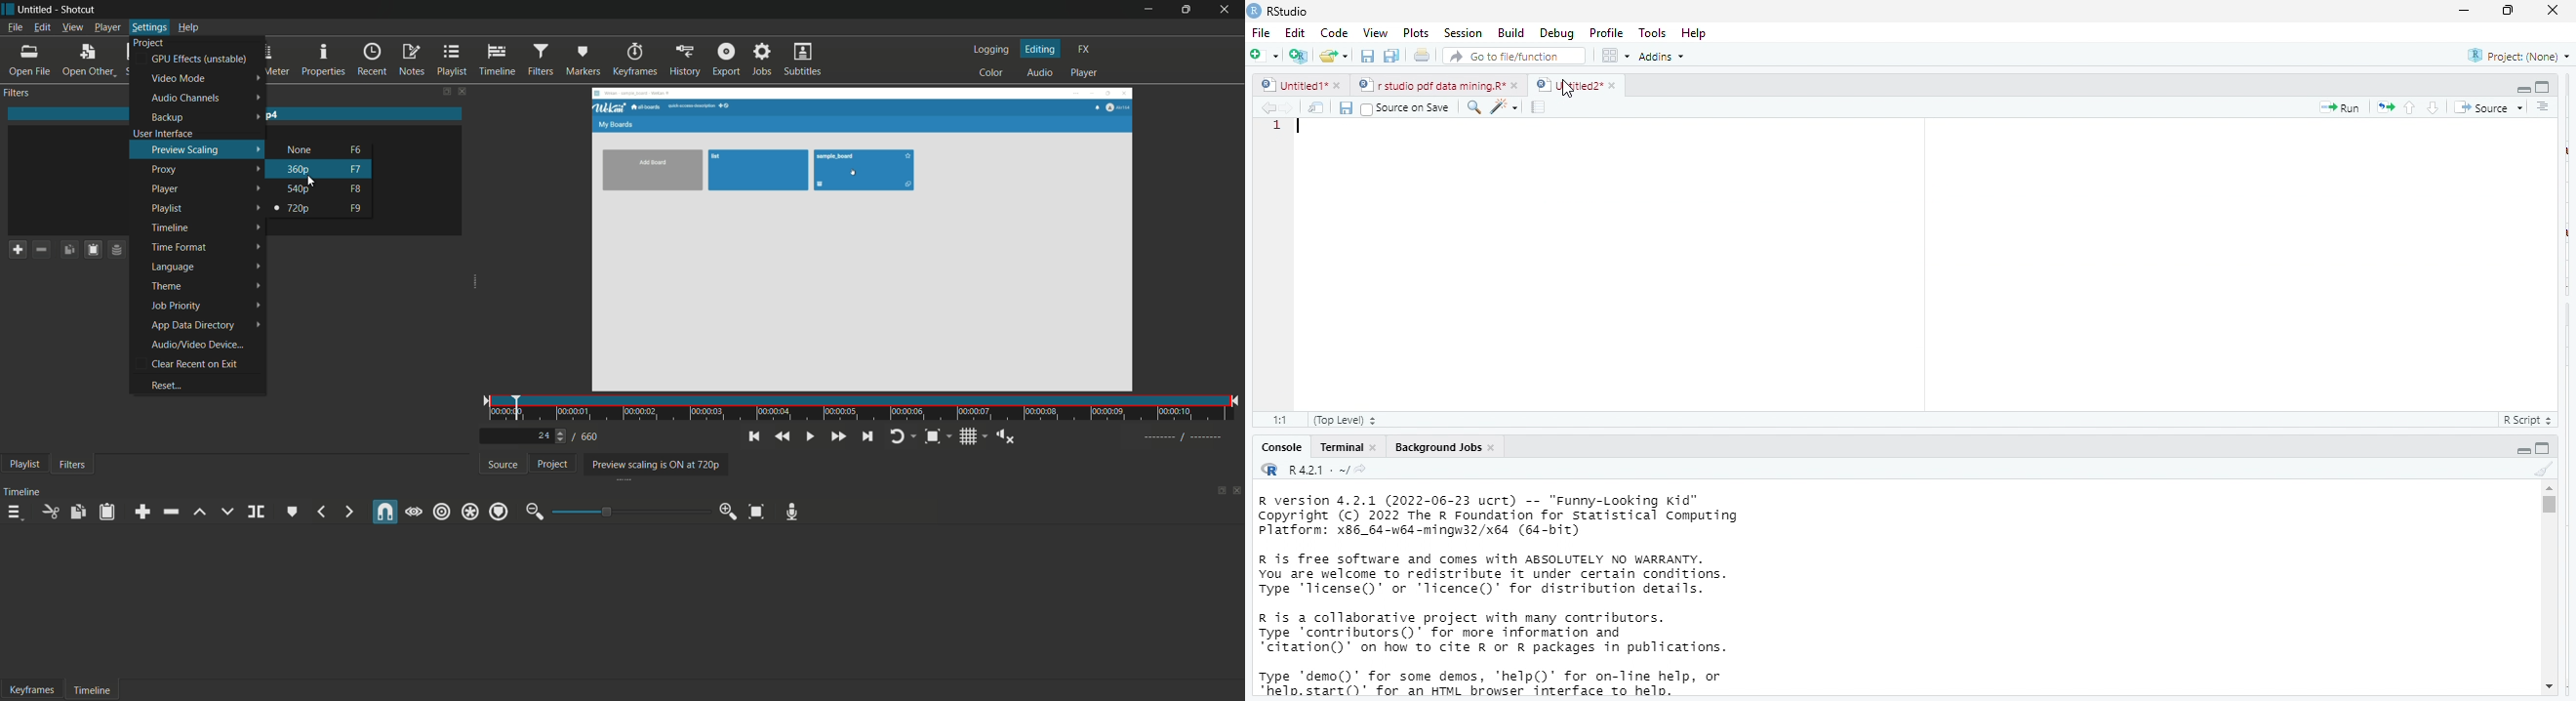 The image size is (2576, 728). What do you see at coordinates (452, 60) in the screenshot?
I see `playlist` at bounding box center [452, 60].